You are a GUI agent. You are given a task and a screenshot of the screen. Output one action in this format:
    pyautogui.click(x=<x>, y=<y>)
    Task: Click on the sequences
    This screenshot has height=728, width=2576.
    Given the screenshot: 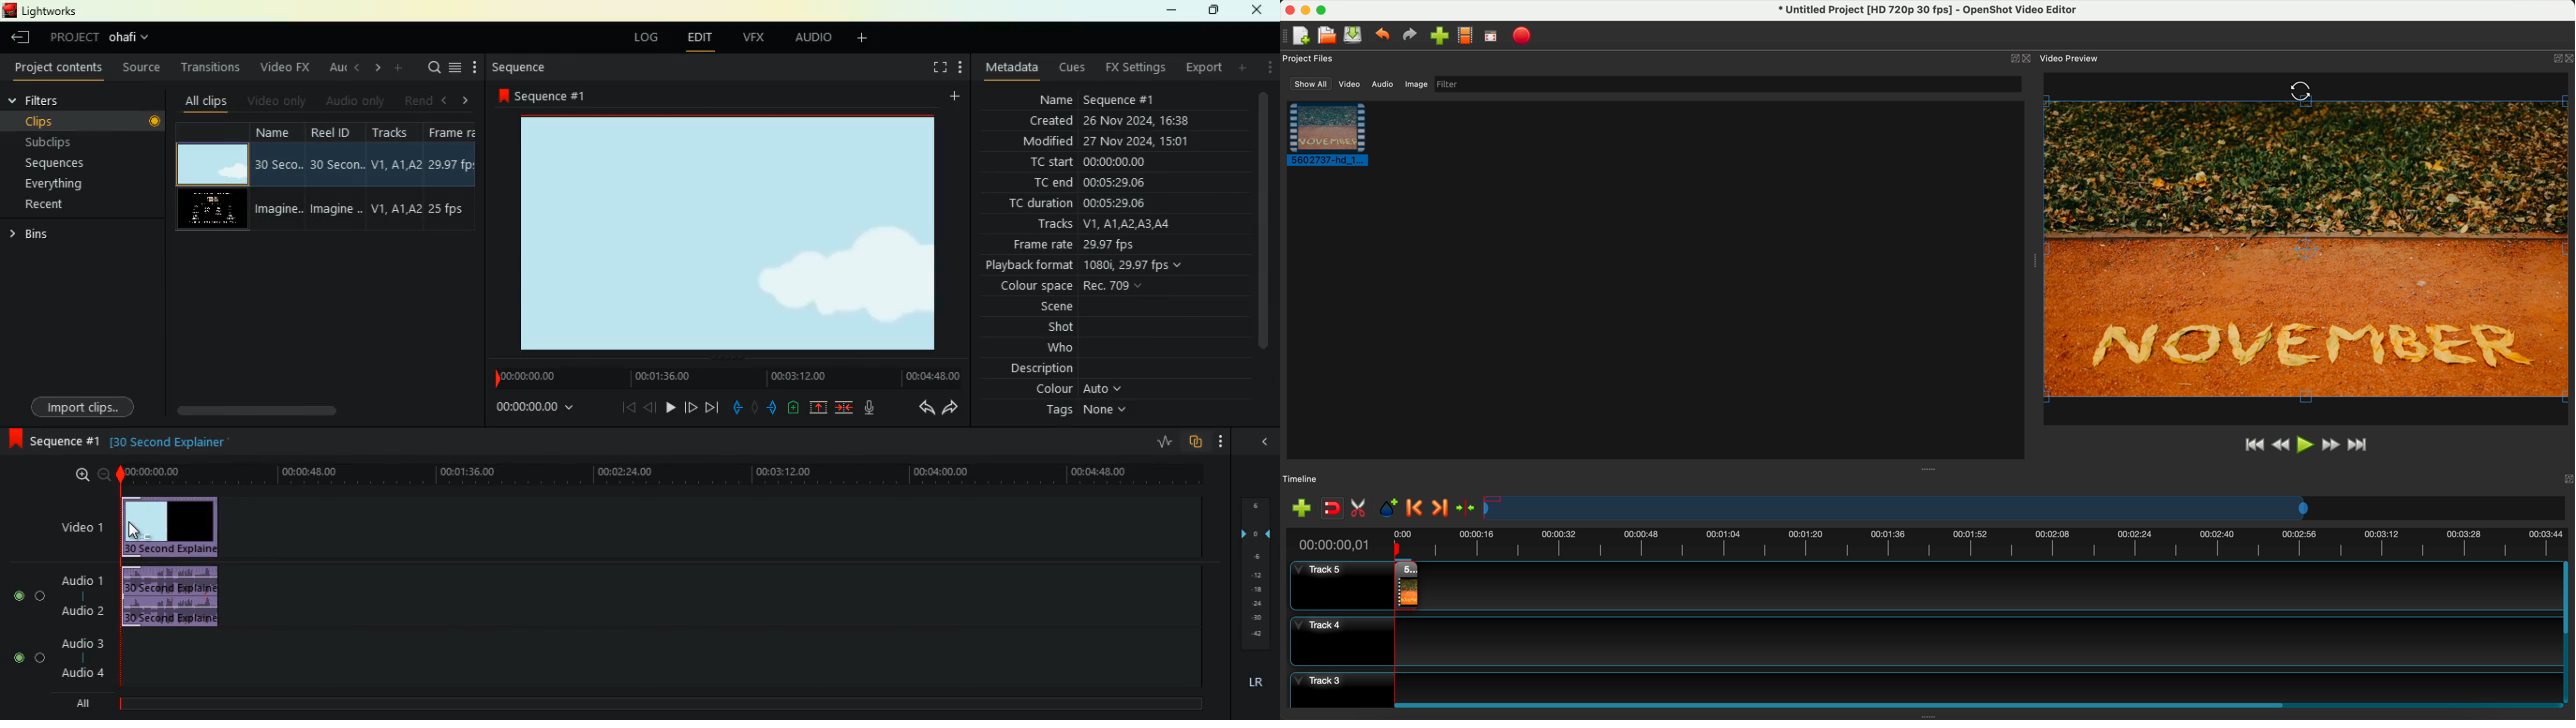 What is the action you would take?
    pyautogui.click(x=63, y=164)
    